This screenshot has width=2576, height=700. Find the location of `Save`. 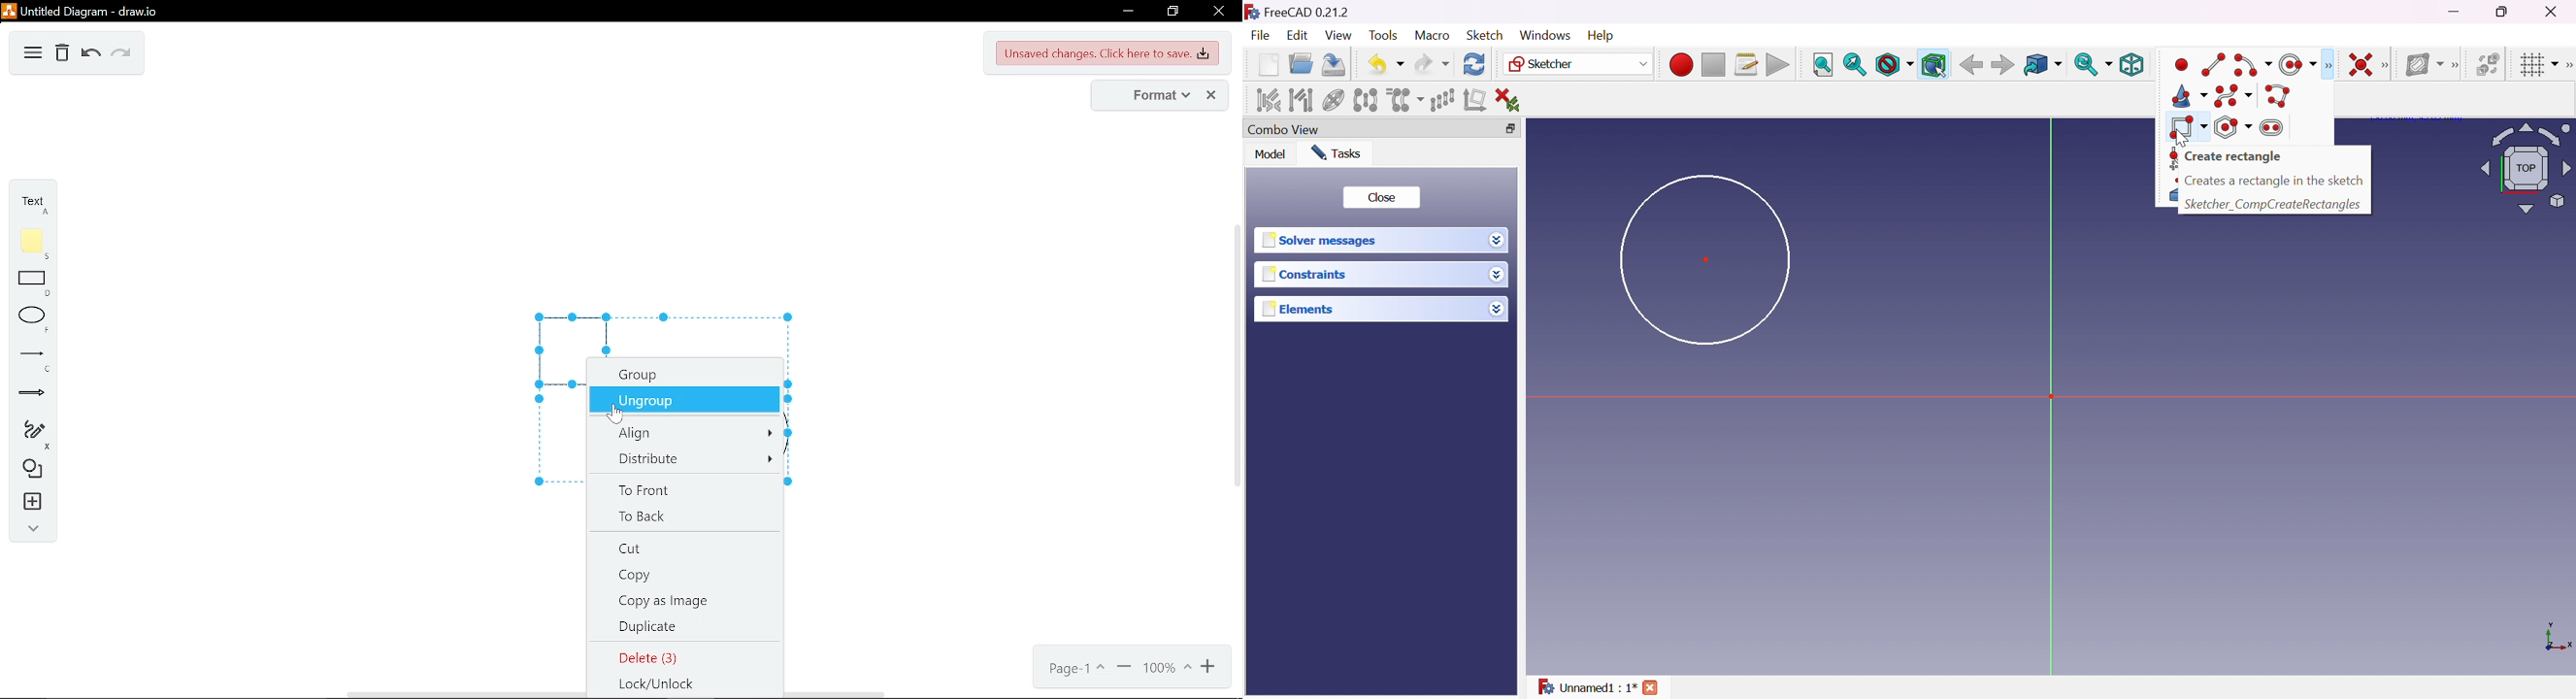

Save is located at coordinates (1331, 63).